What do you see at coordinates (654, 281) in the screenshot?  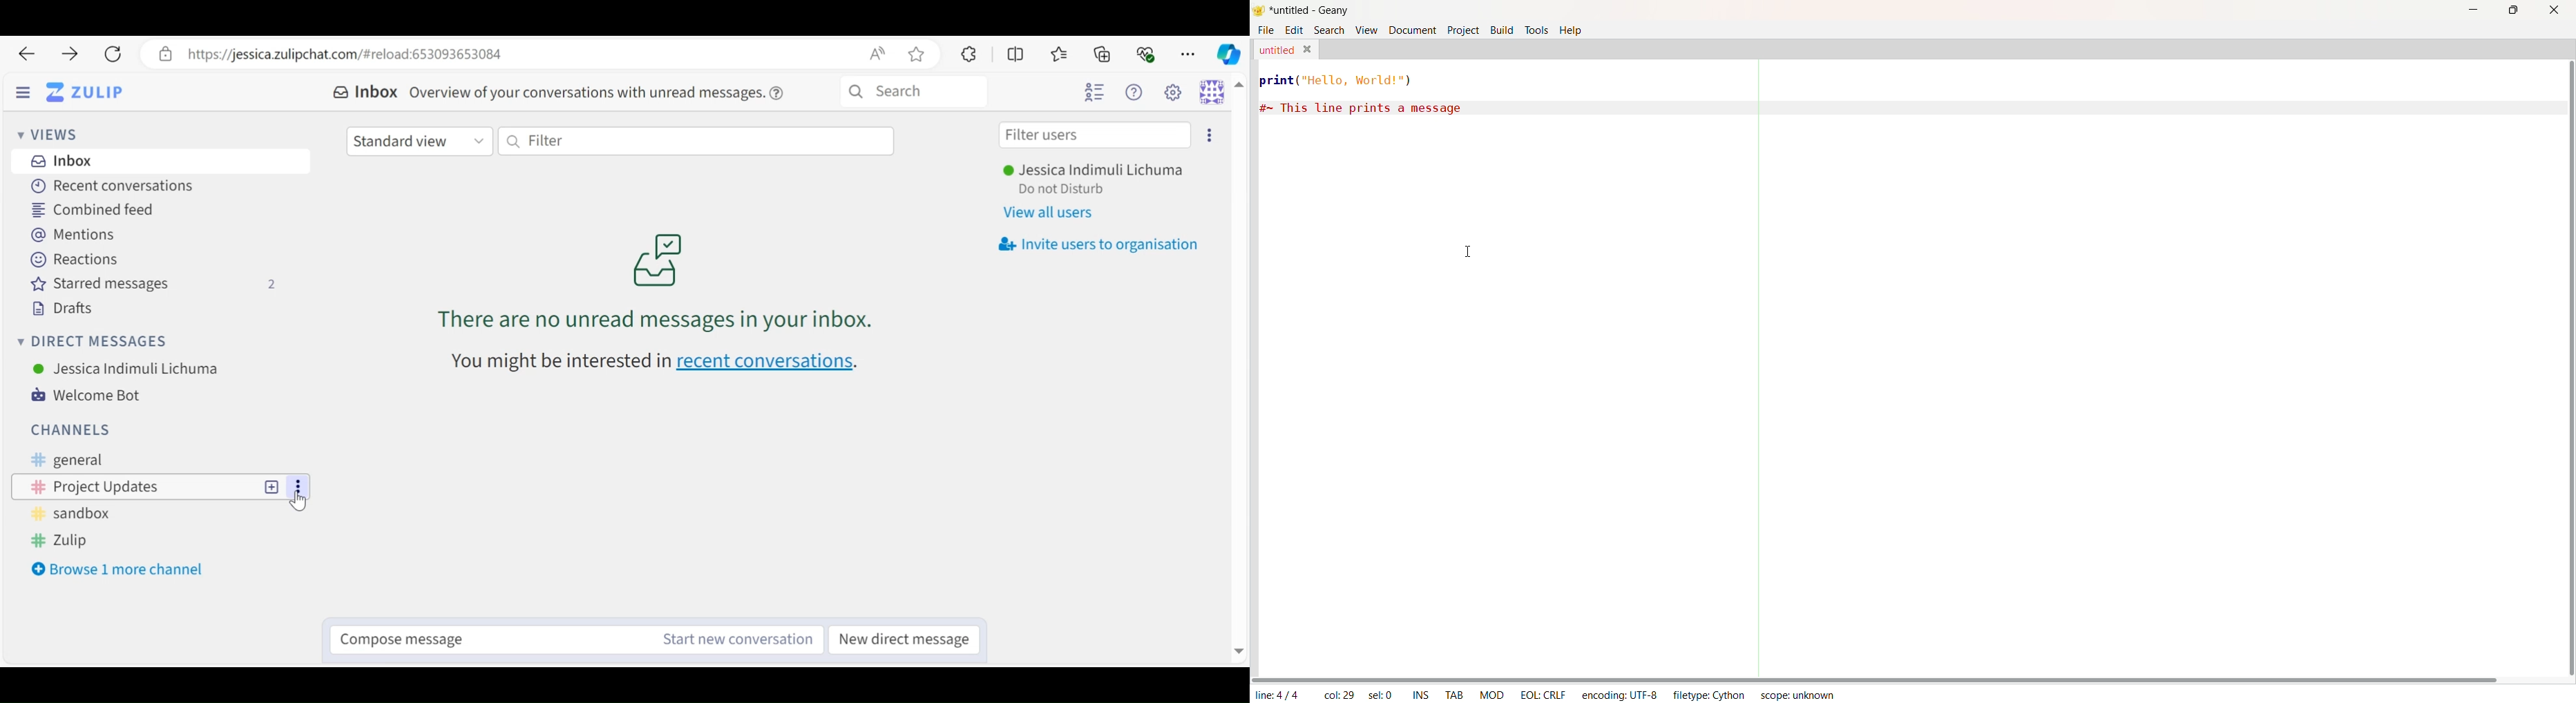 I see `unread messages` at bounding box center [654, 281].